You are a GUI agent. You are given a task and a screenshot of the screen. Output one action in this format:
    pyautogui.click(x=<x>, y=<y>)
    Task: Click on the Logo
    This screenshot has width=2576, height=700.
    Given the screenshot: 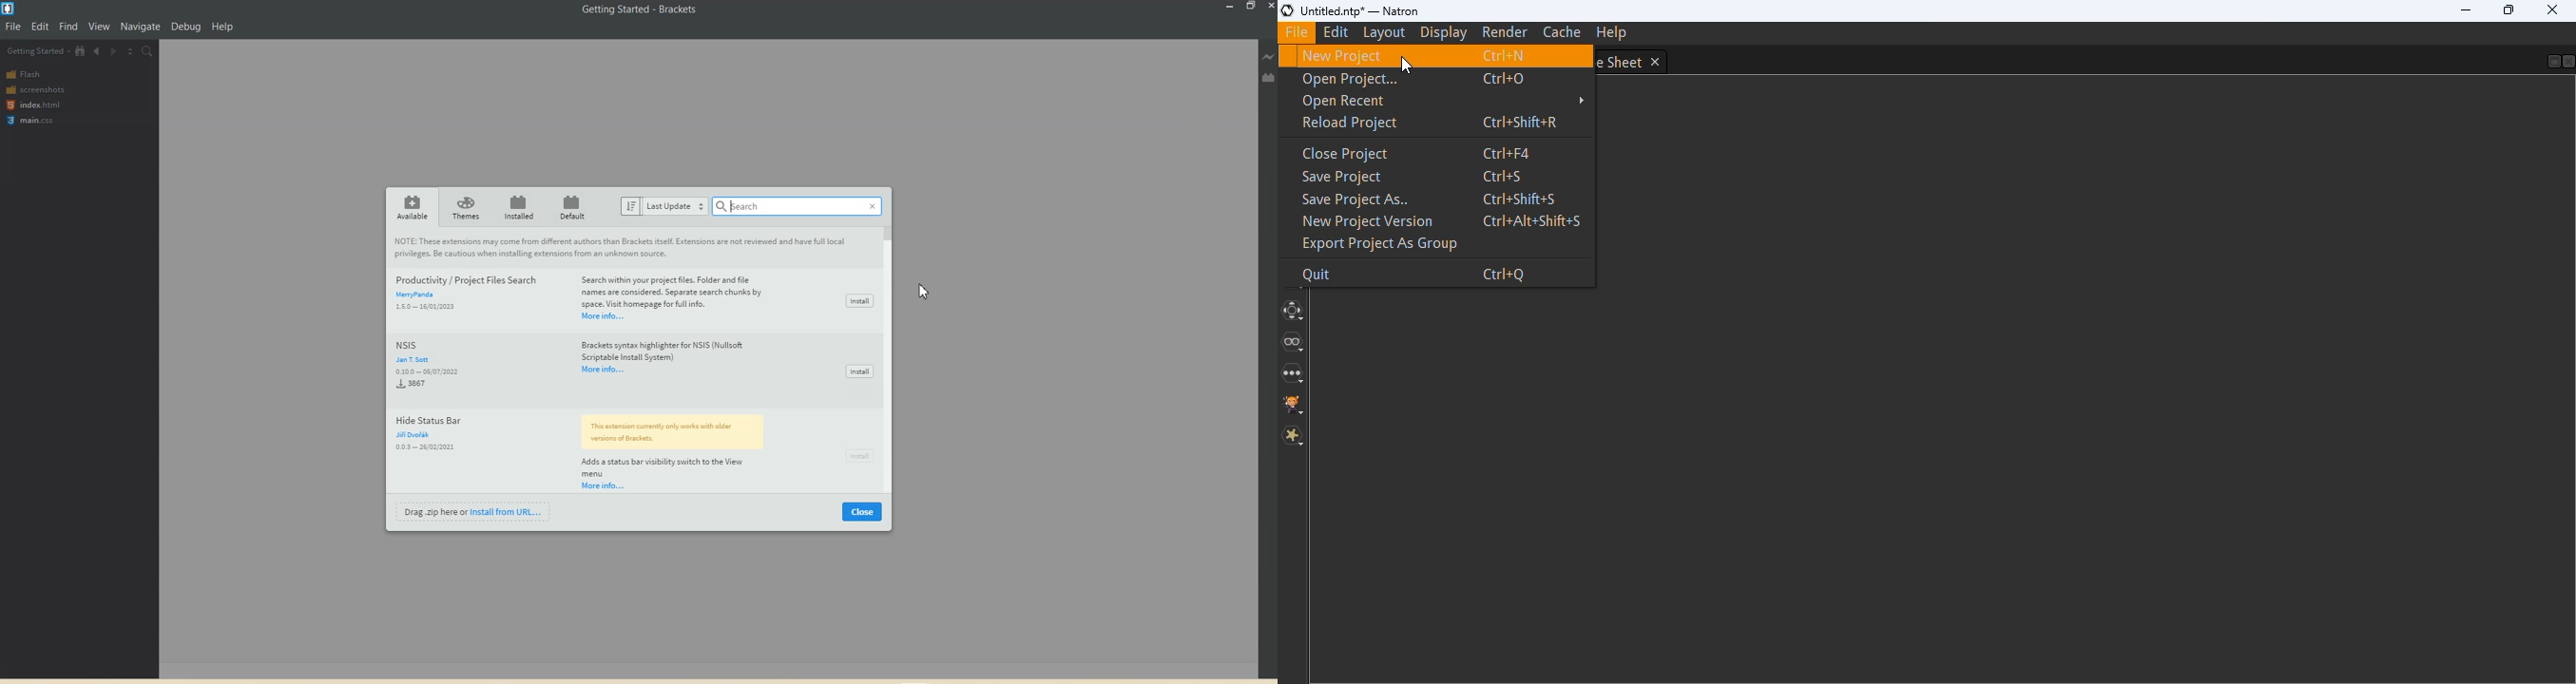 What is the action you would take?
    pyautogui.click(x=10, y=9)
    